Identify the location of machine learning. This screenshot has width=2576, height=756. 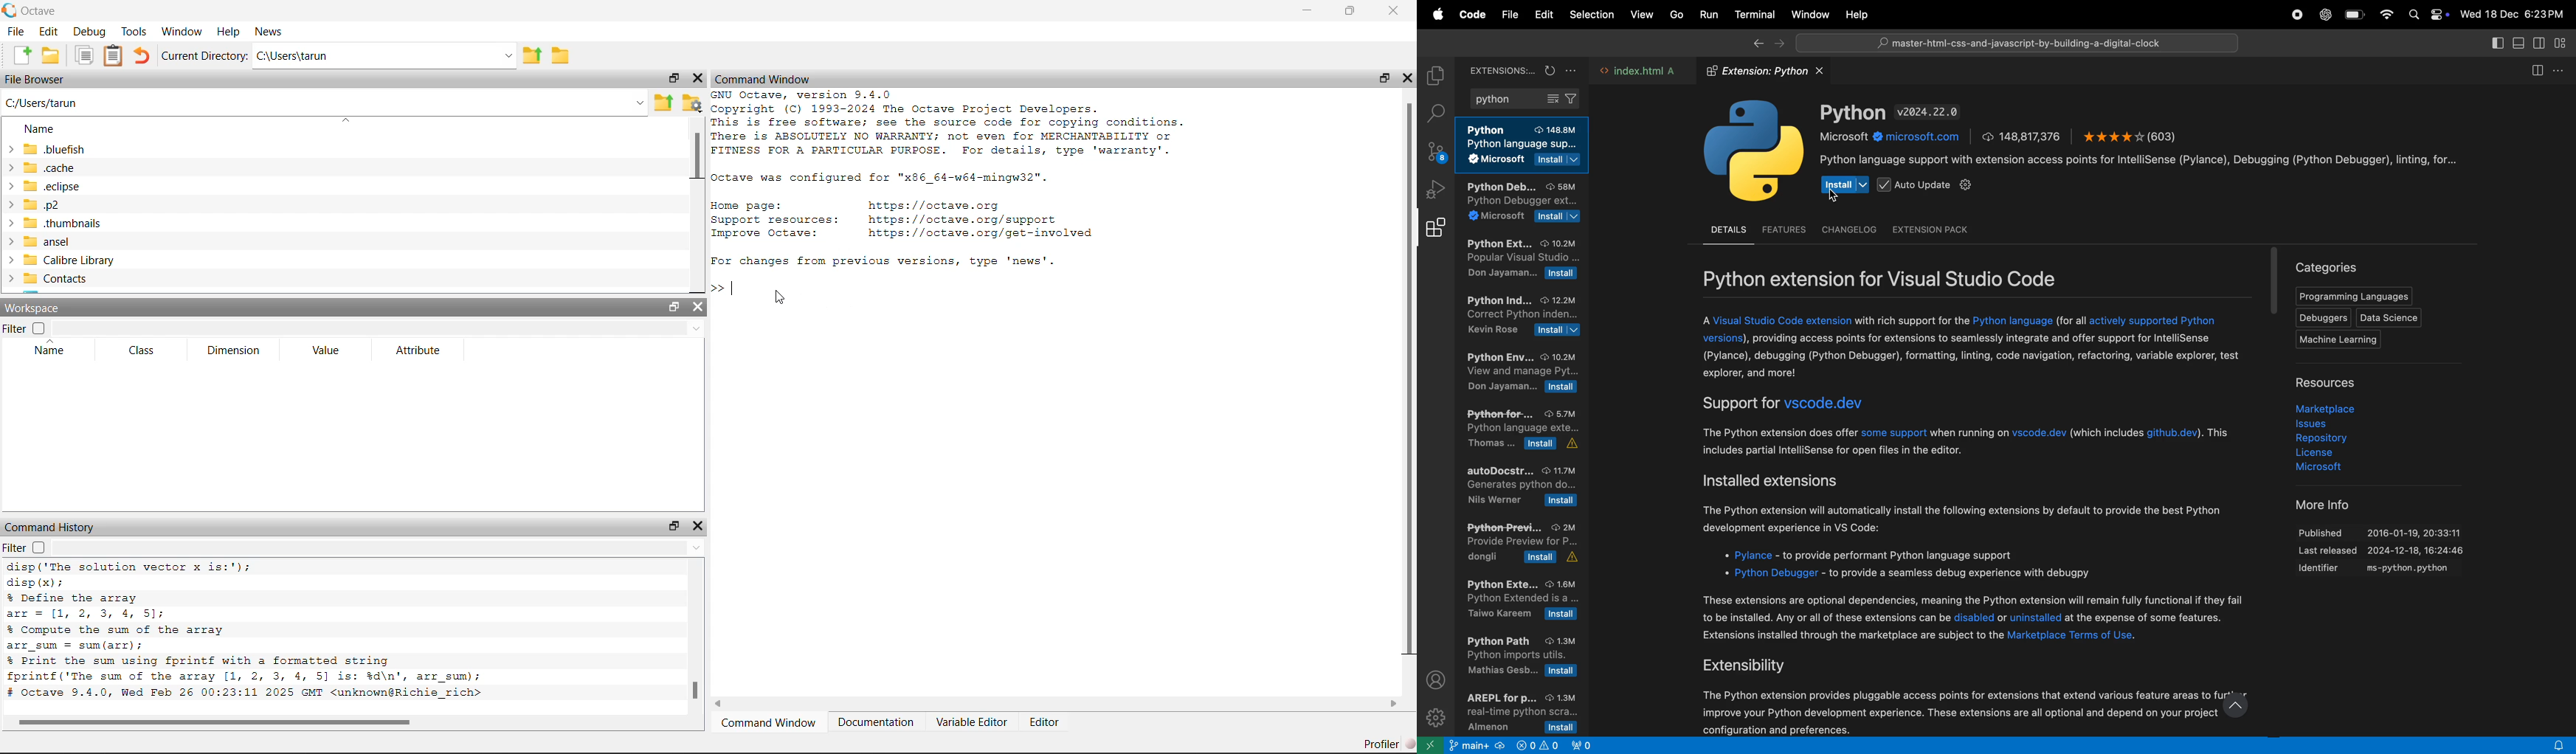
(2343, 340).